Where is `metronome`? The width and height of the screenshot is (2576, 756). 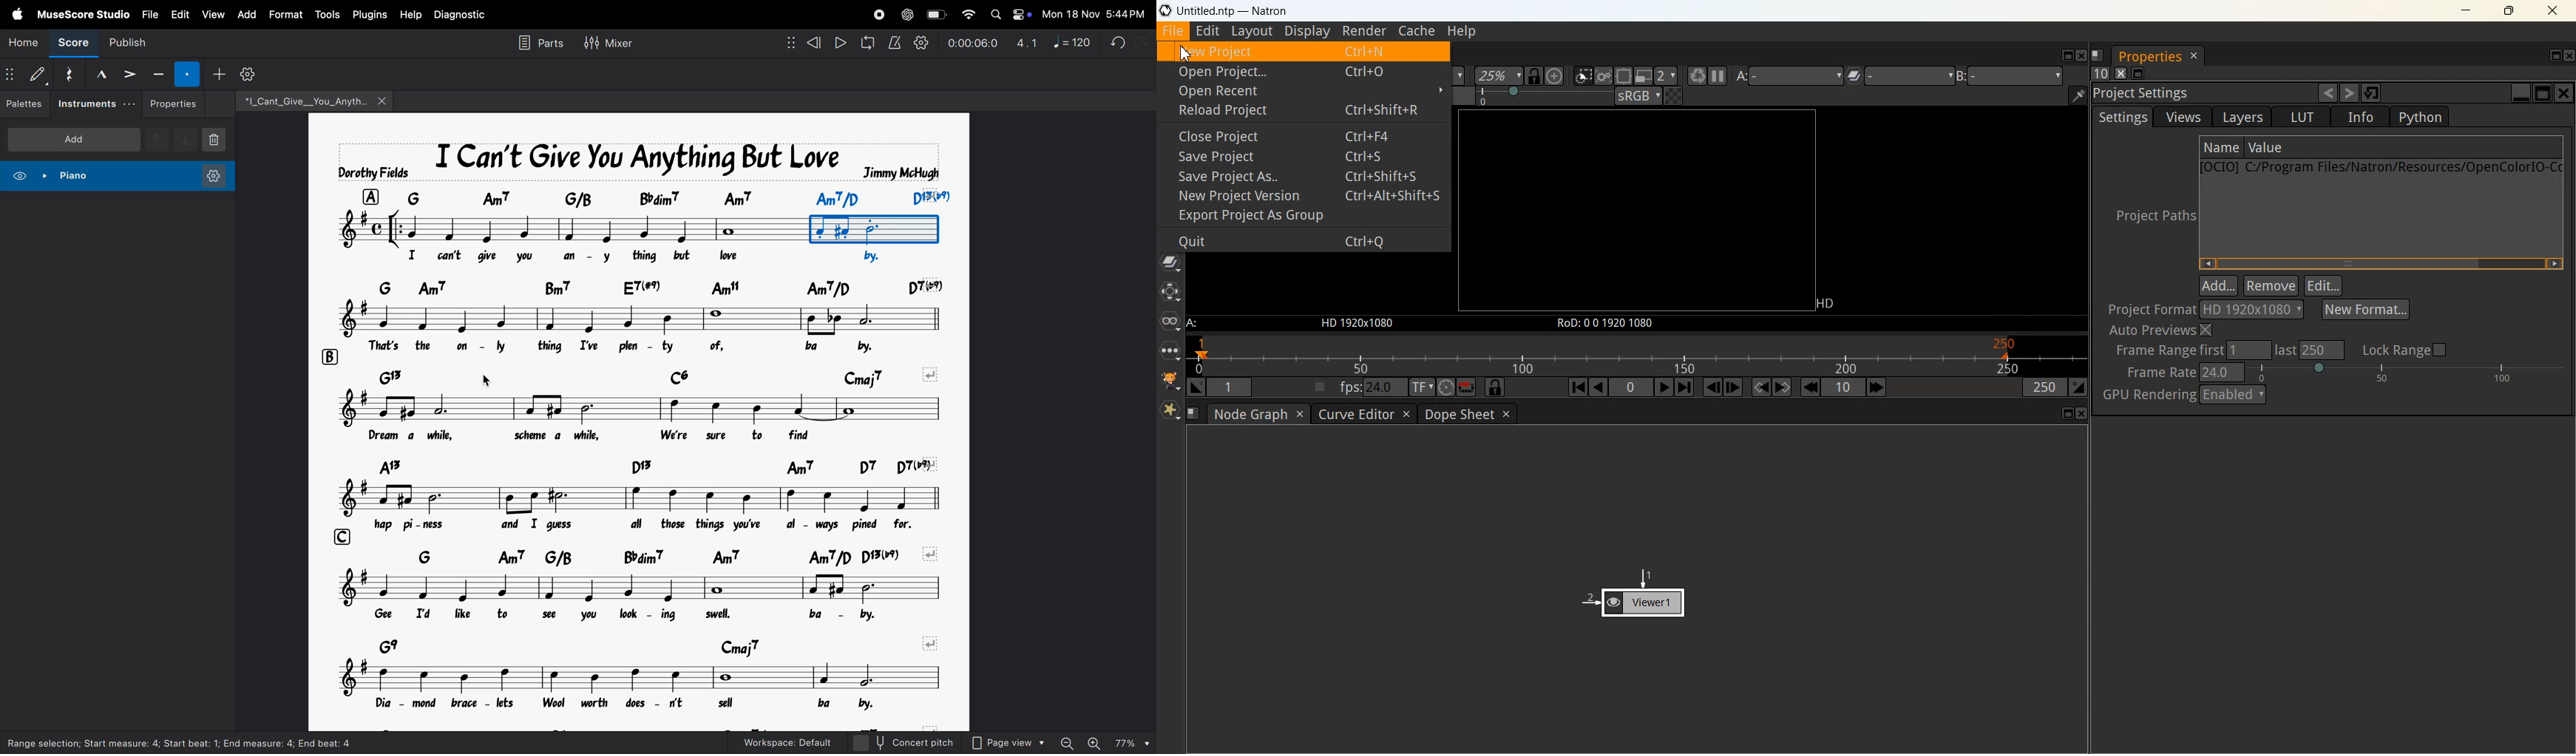
metronome is located at coordinates (895, 42).